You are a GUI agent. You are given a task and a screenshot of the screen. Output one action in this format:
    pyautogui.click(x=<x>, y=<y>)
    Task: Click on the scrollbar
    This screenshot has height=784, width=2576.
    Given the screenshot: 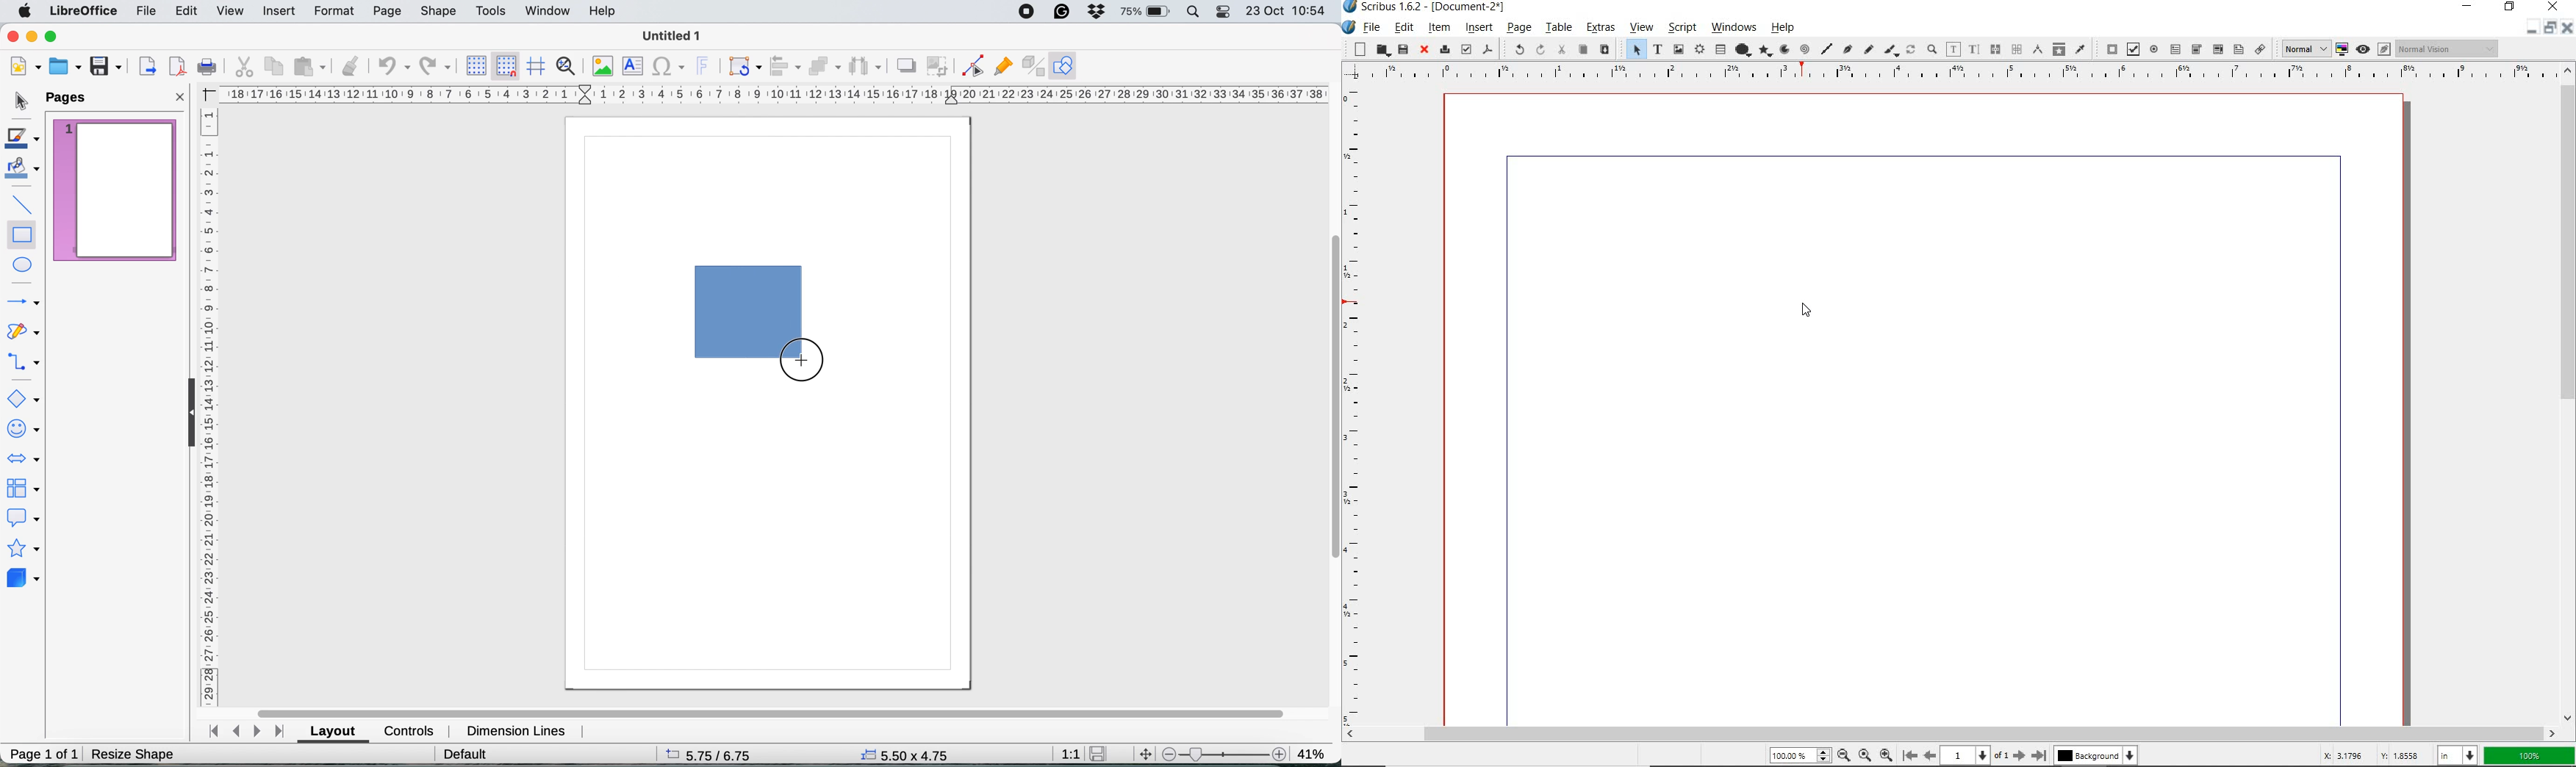 What is the action you would take?
    pyautogui.click(x=2569, y=395)
    